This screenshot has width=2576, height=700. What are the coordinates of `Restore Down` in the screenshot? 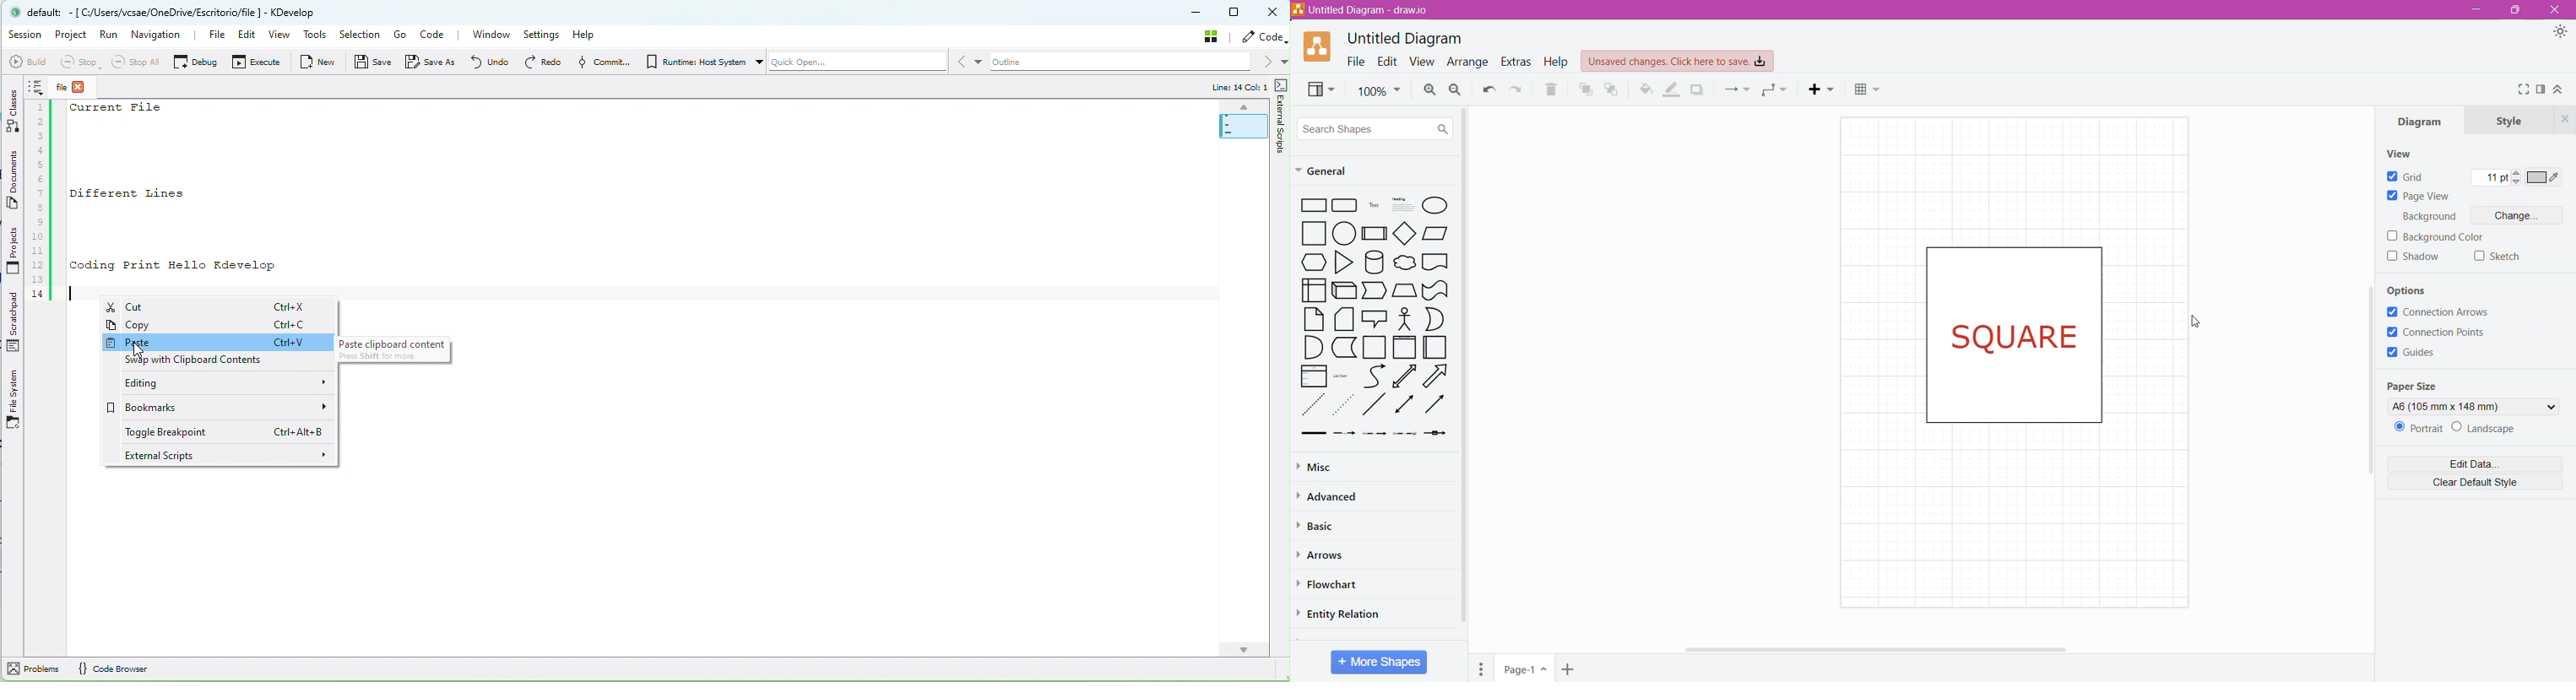 It's located at (2513, 11).